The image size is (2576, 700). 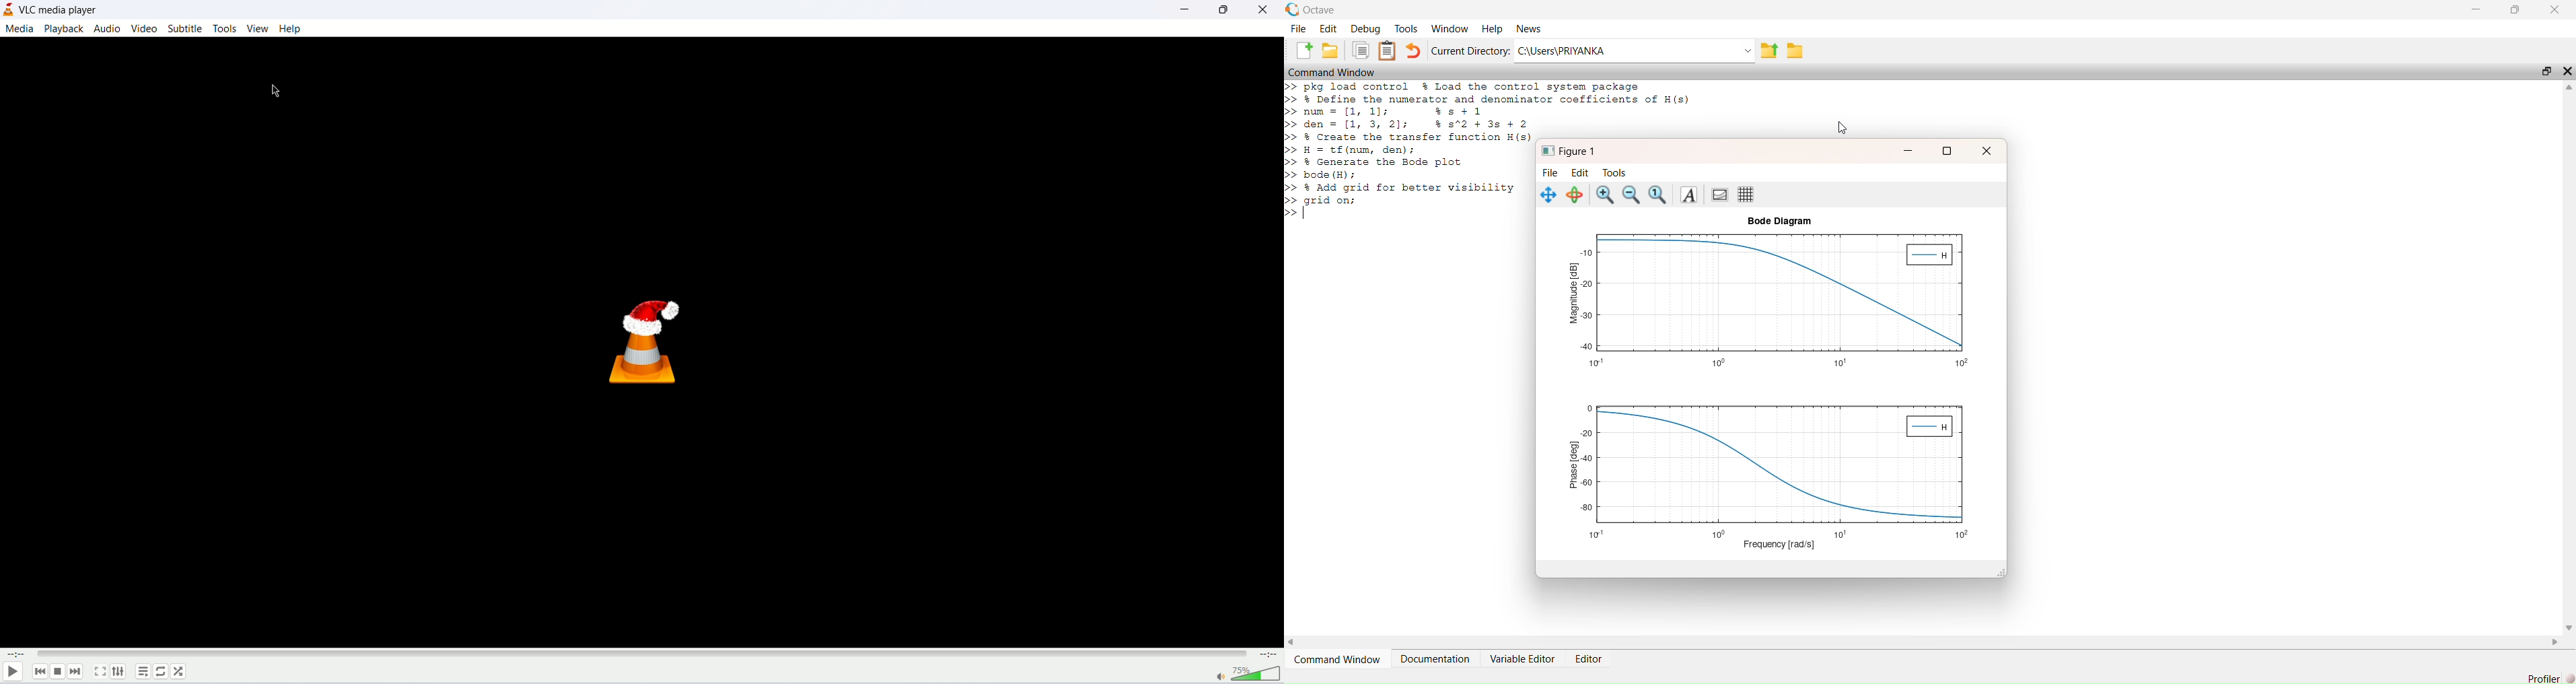 I want to click on Current Directory:, so click(x=1470, y=50).